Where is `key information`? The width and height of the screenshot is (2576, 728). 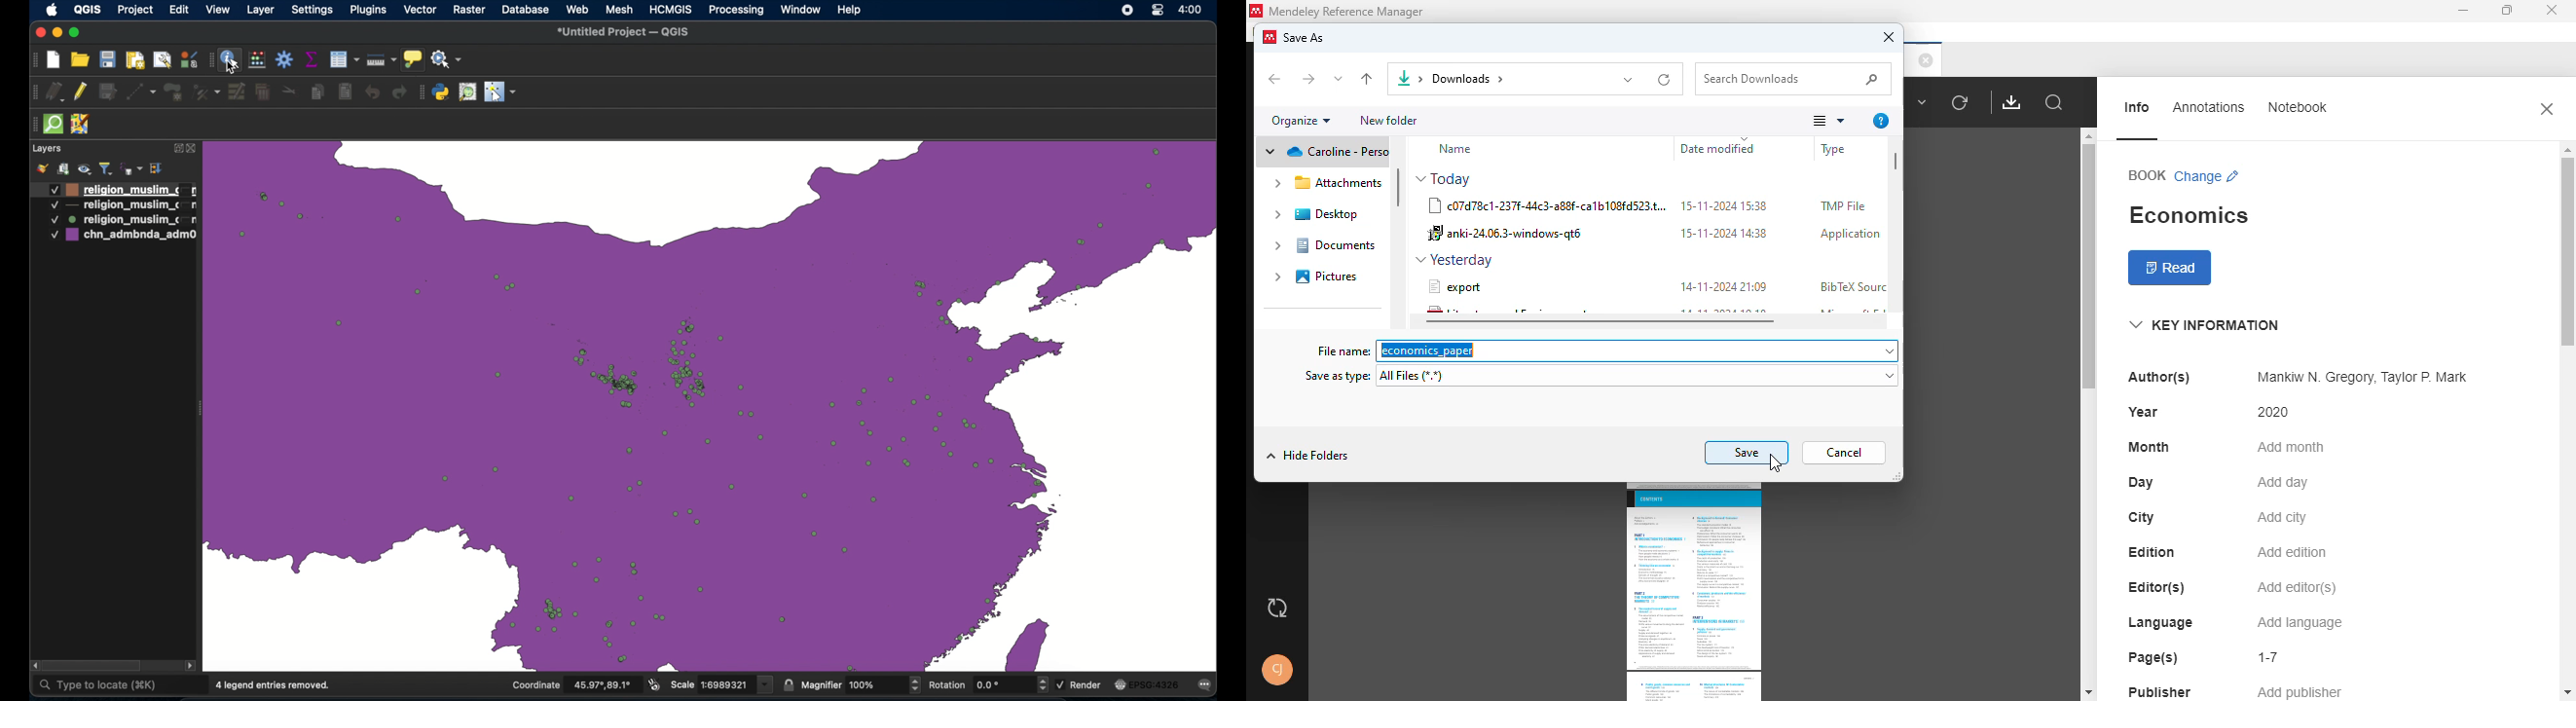
key information is located at coordinates (2203, 325).